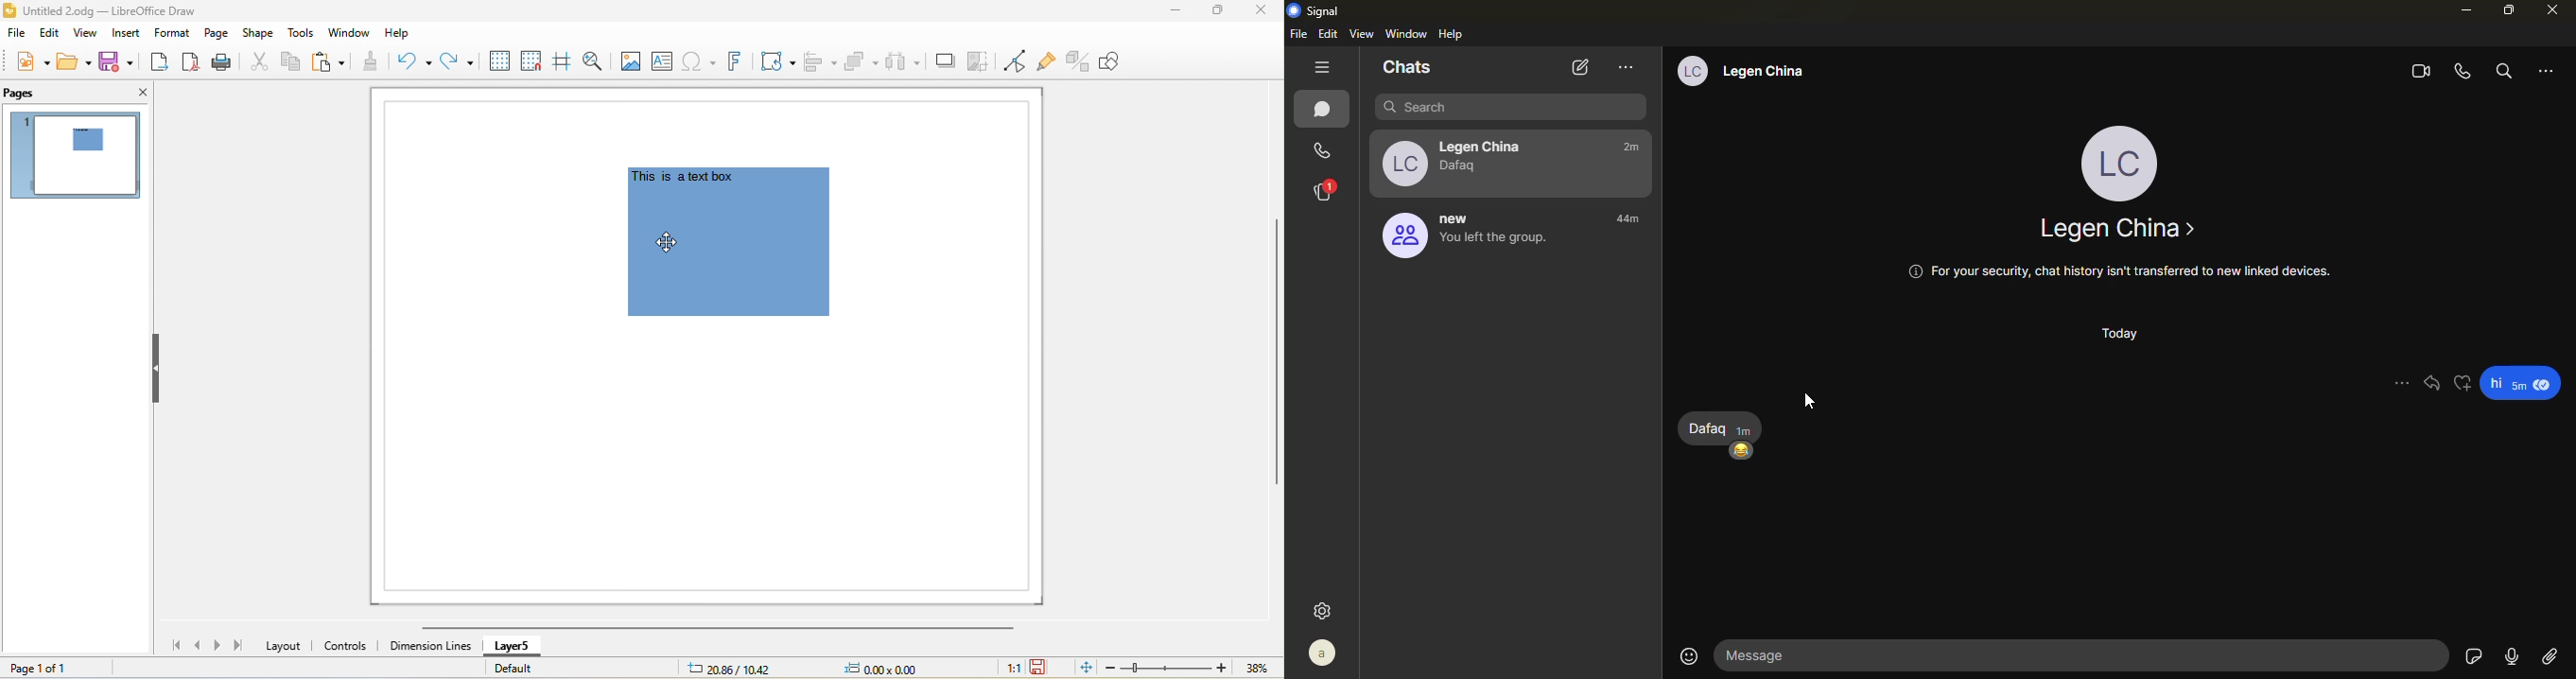 The width and height of the screenshot is (2576, 700). Describe the element at coordinates (1627, 66) in the screenshot. I see `more option` at that location.